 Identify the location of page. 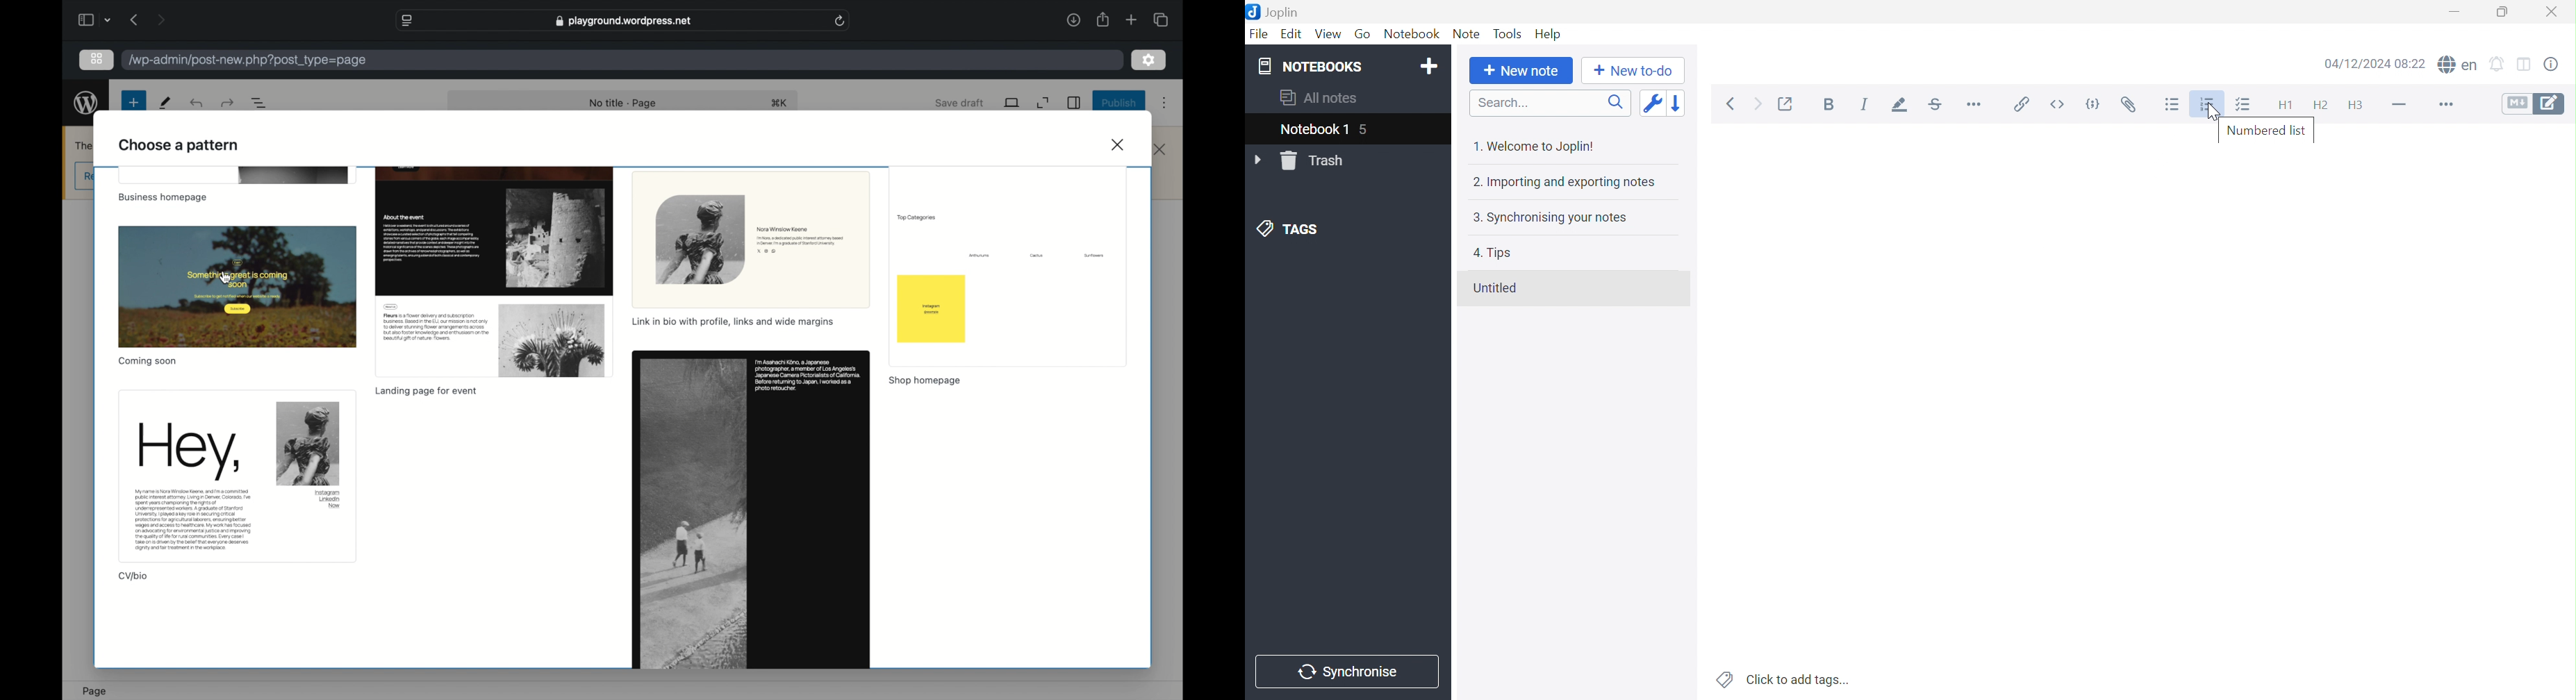
(95, 690).